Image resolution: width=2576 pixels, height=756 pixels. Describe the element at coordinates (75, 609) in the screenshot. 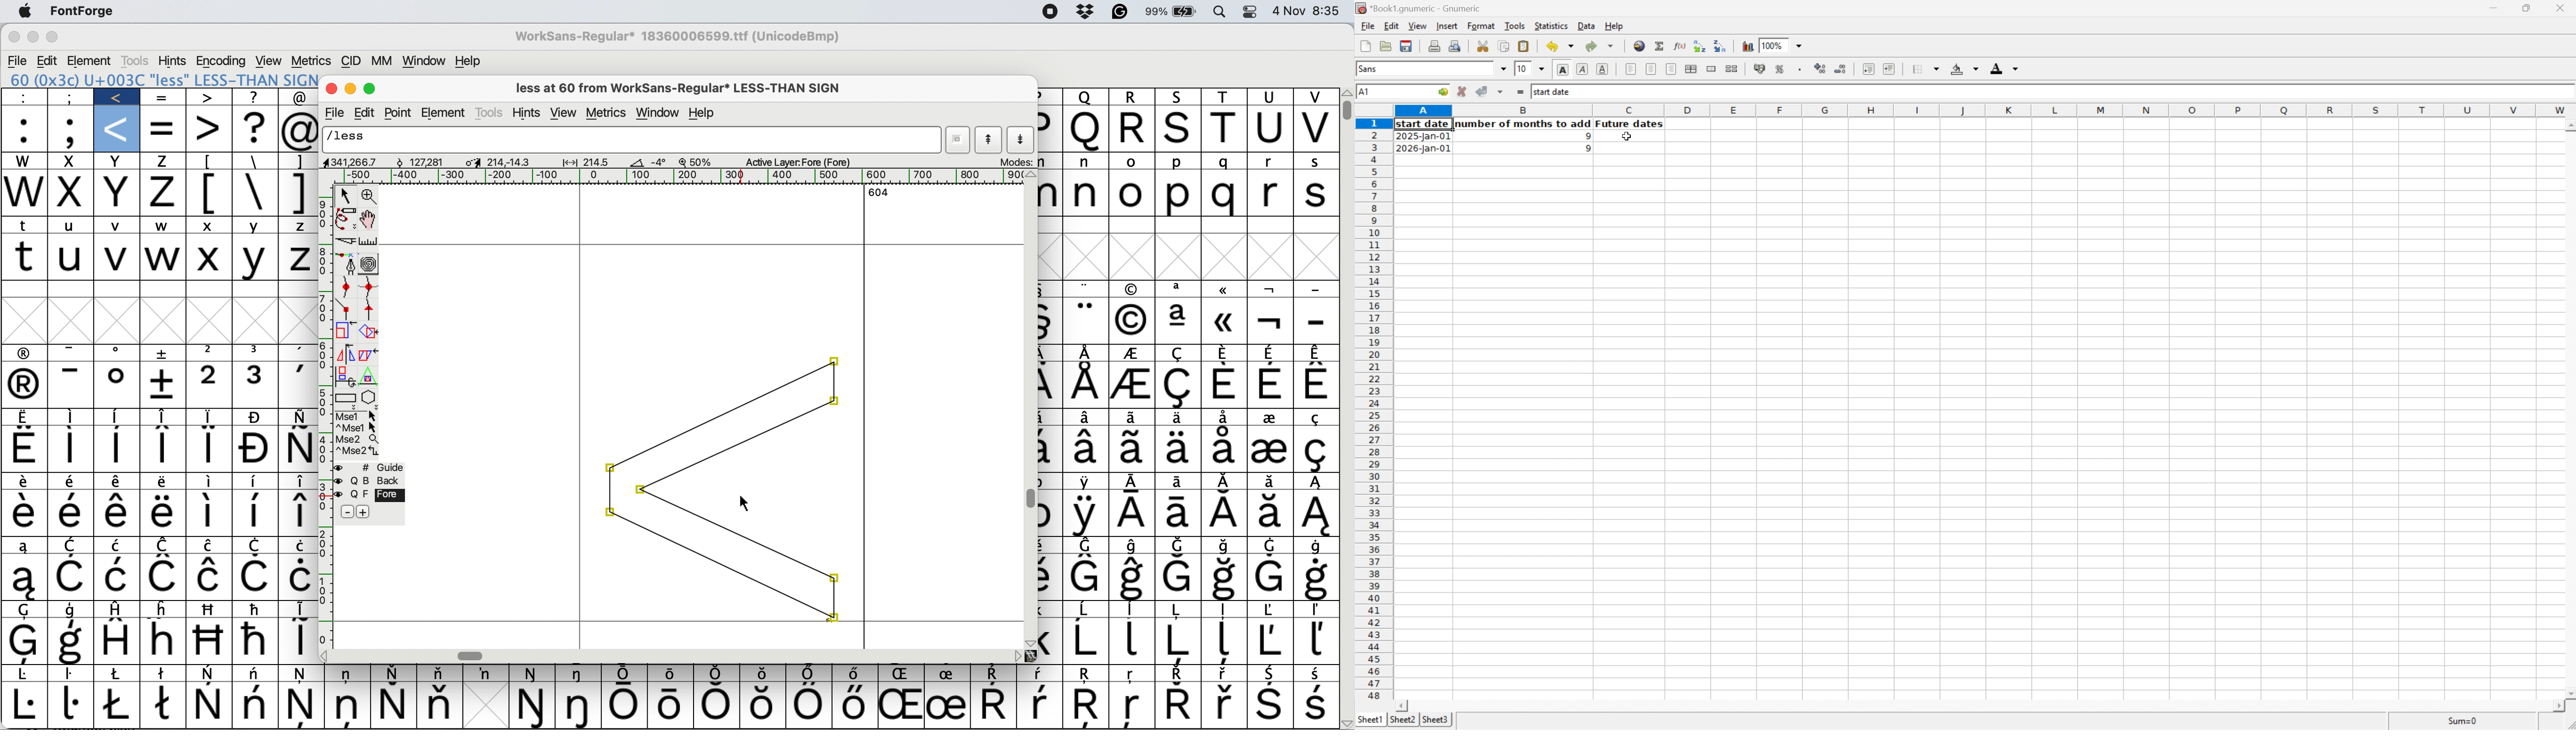

I see `Symbol` at that location.